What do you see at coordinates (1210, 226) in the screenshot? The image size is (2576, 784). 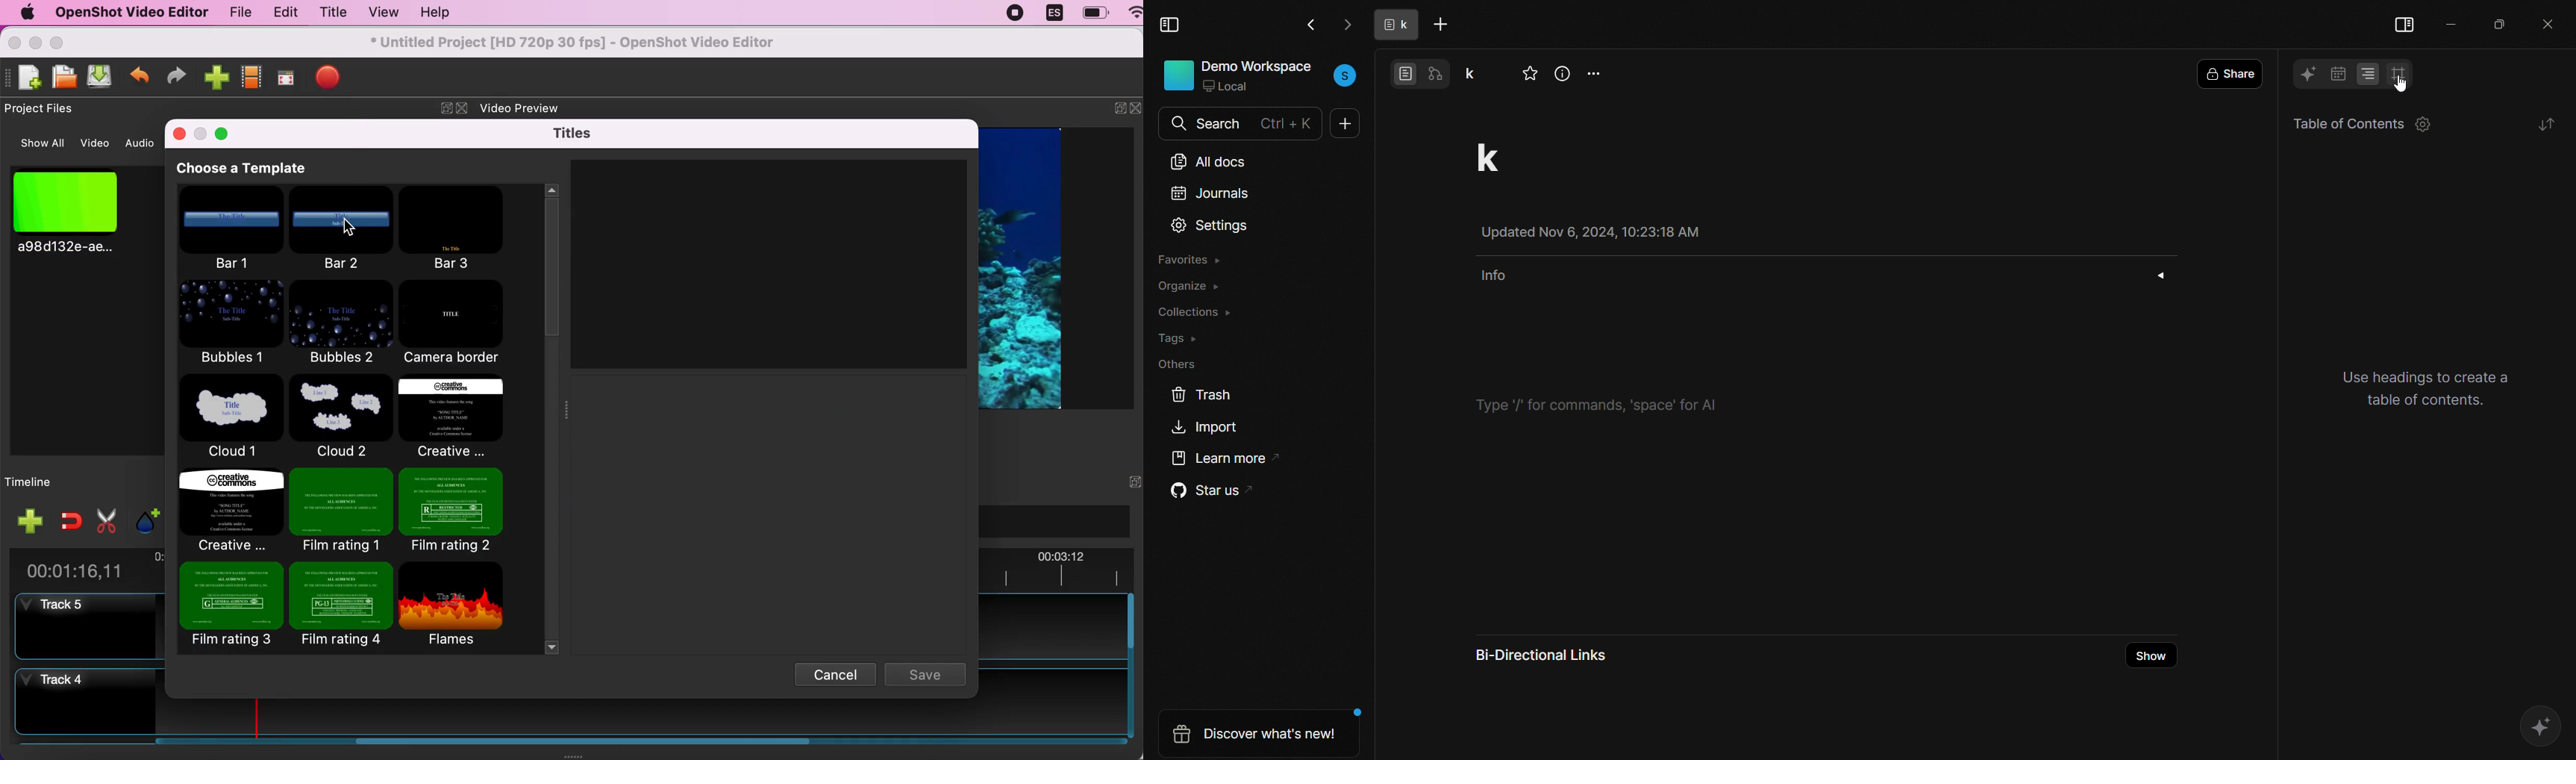 I see `settings` at bounding box center [1210, 226].